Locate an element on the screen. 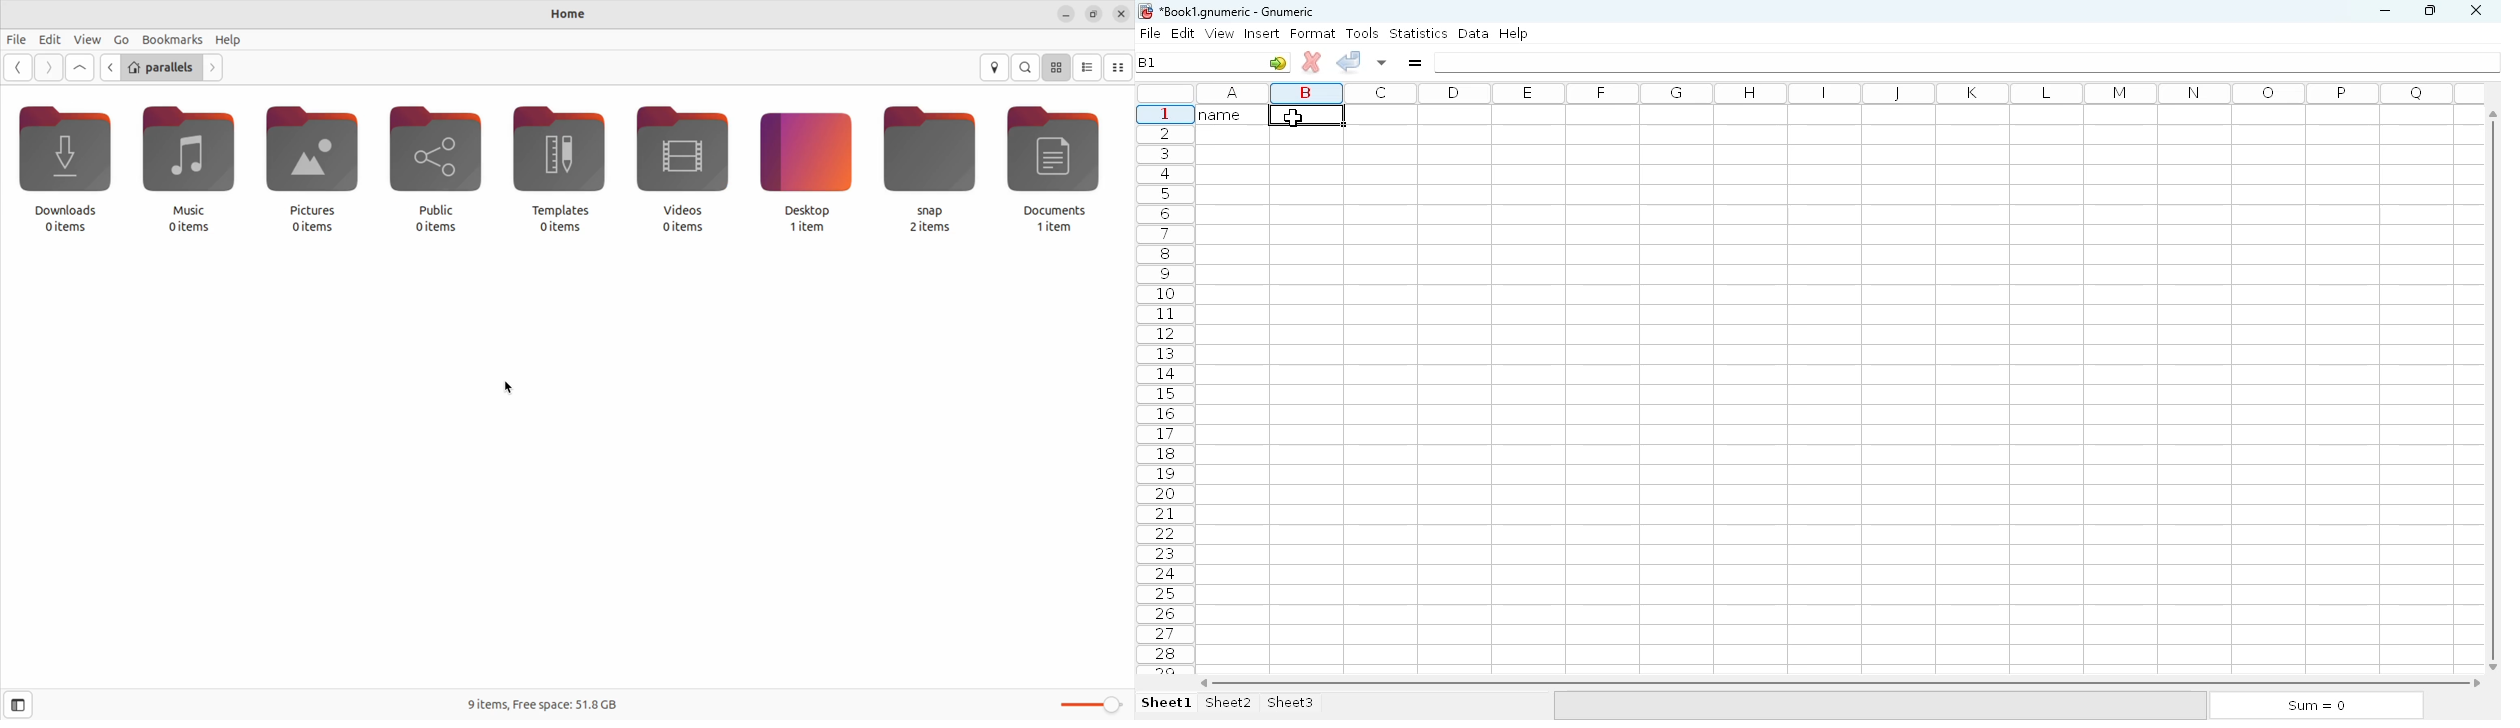 The height and width of the screenshot is (728, 2520). sheet3 is located at coordinates (1290, 703).